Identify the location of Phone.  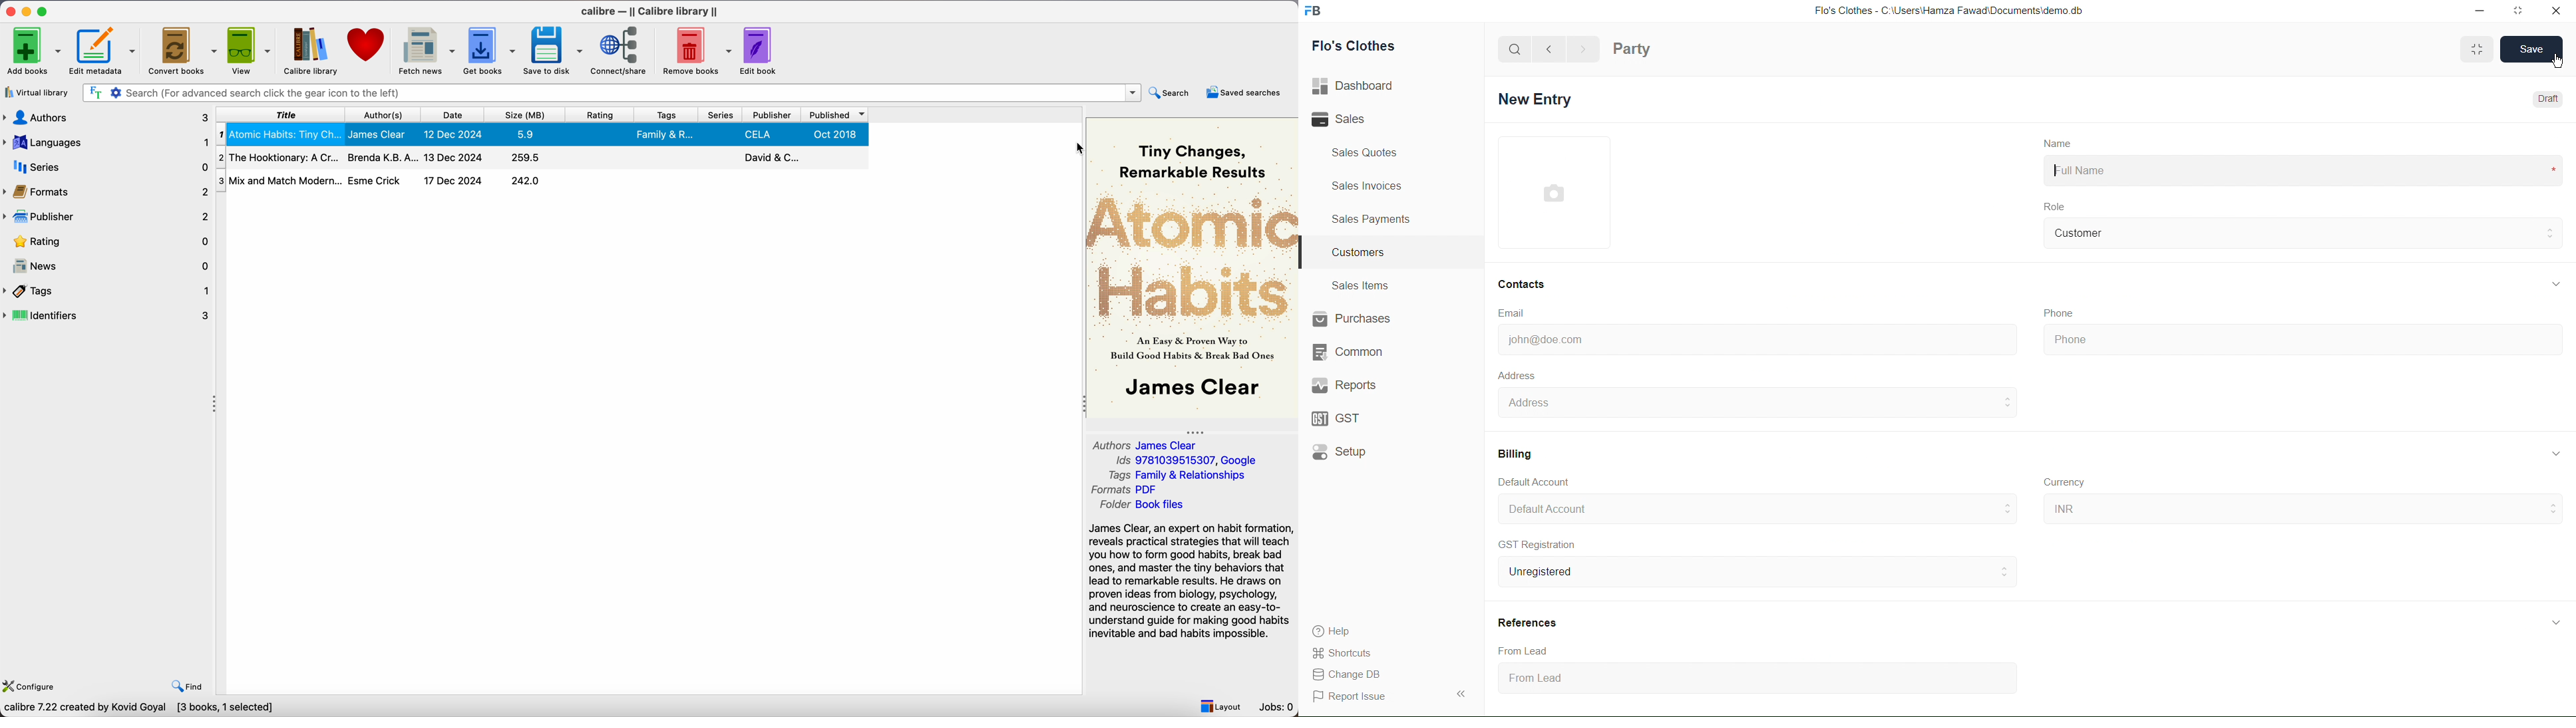
(2058, 310).